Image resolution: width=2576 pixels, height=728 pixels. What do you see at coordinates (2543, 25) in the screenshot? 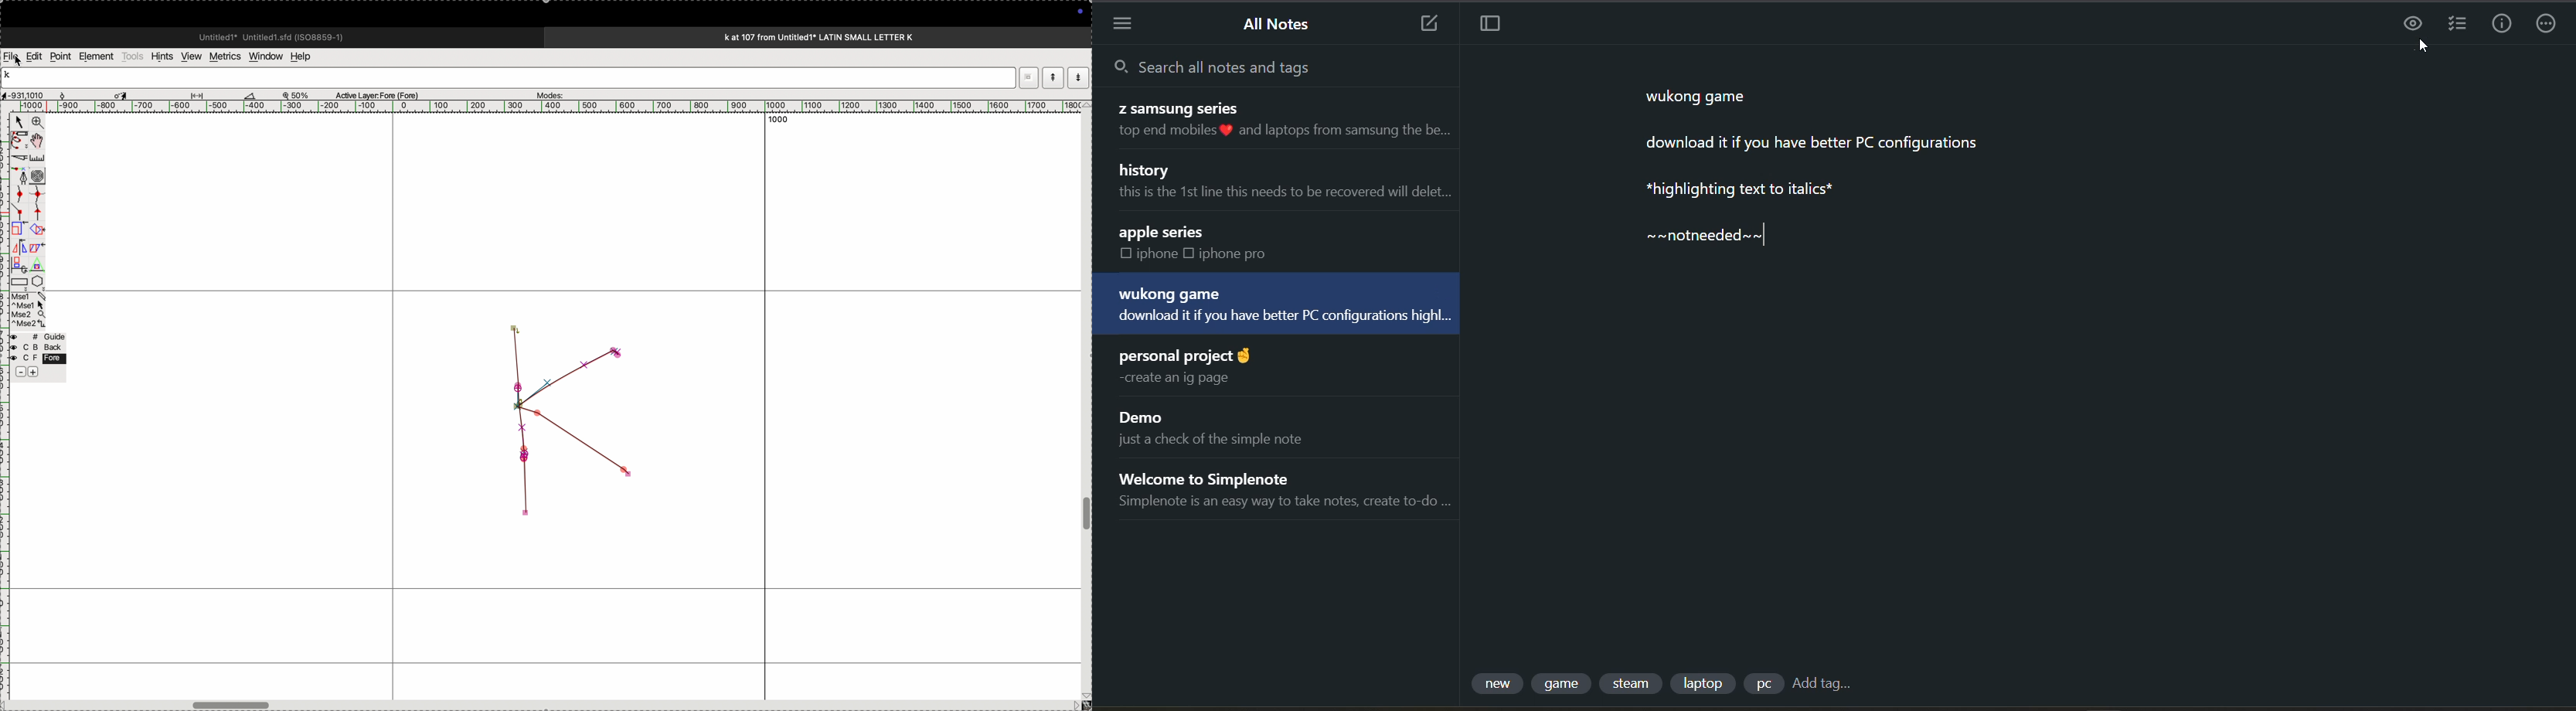
I see `actions` at bounding box center [2543, 25].